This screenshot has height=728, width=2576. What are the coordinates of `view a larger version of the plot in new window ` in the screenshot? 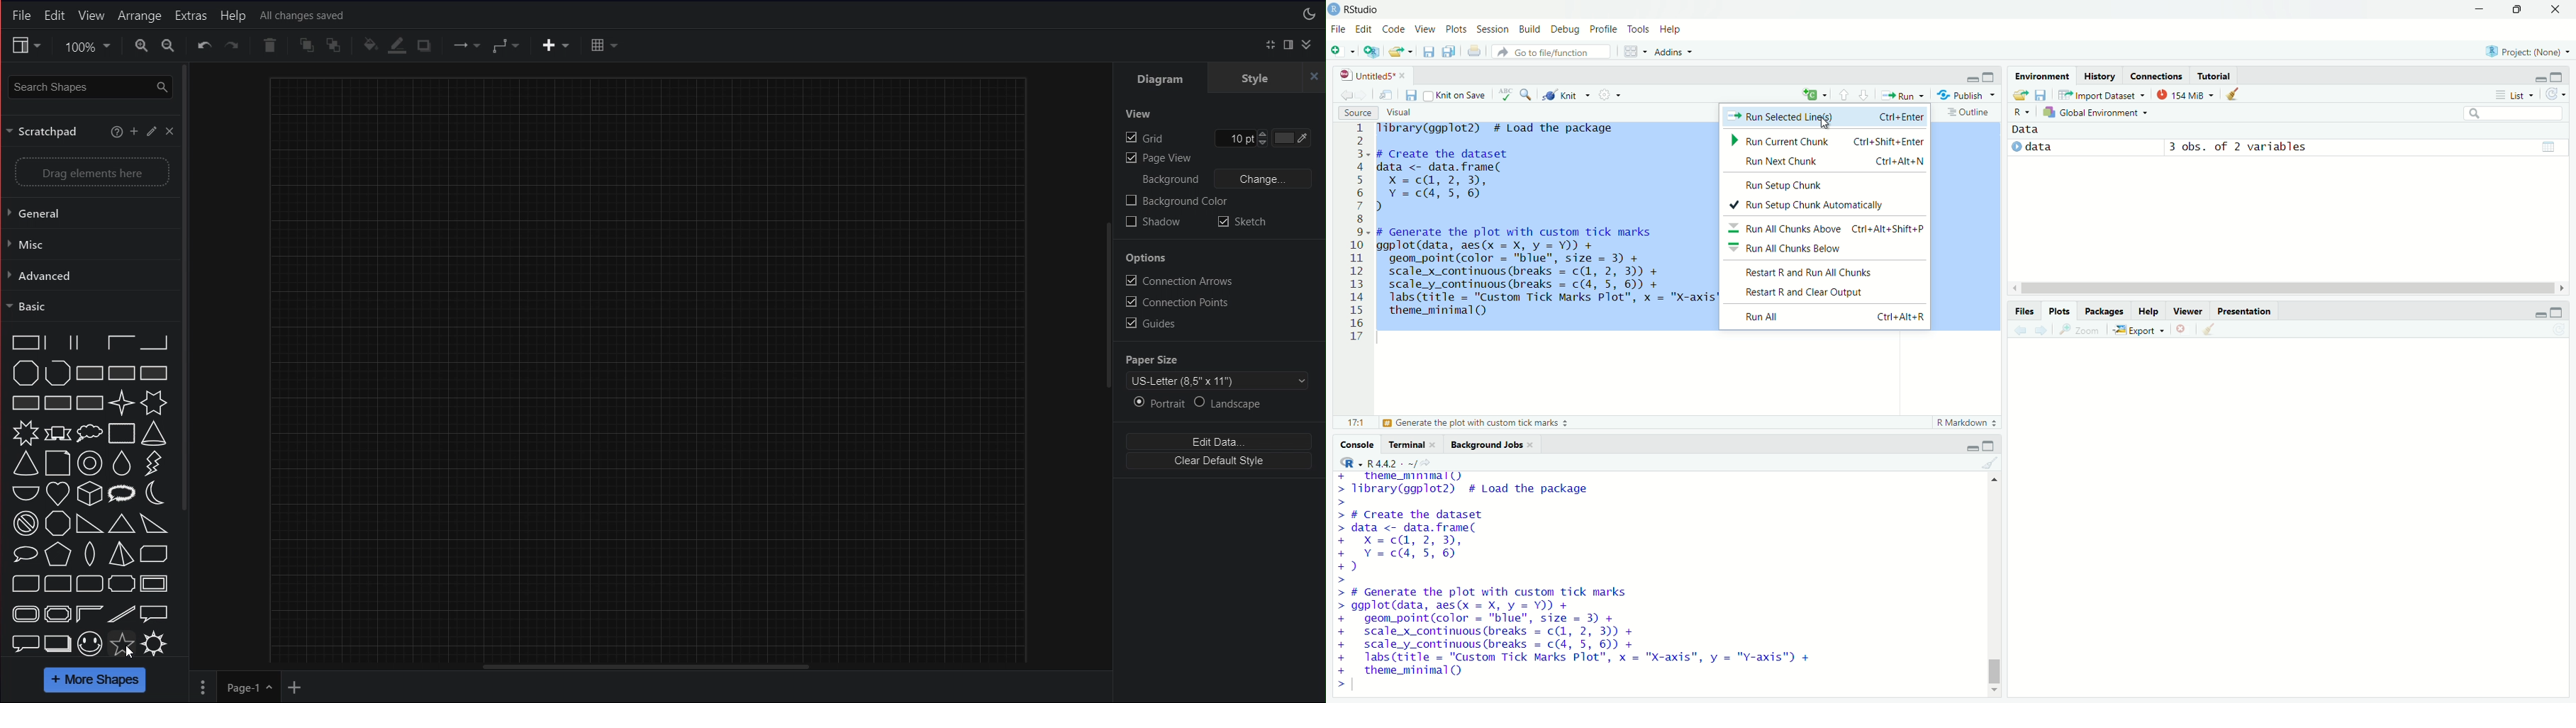 It's located at (2080, 331).